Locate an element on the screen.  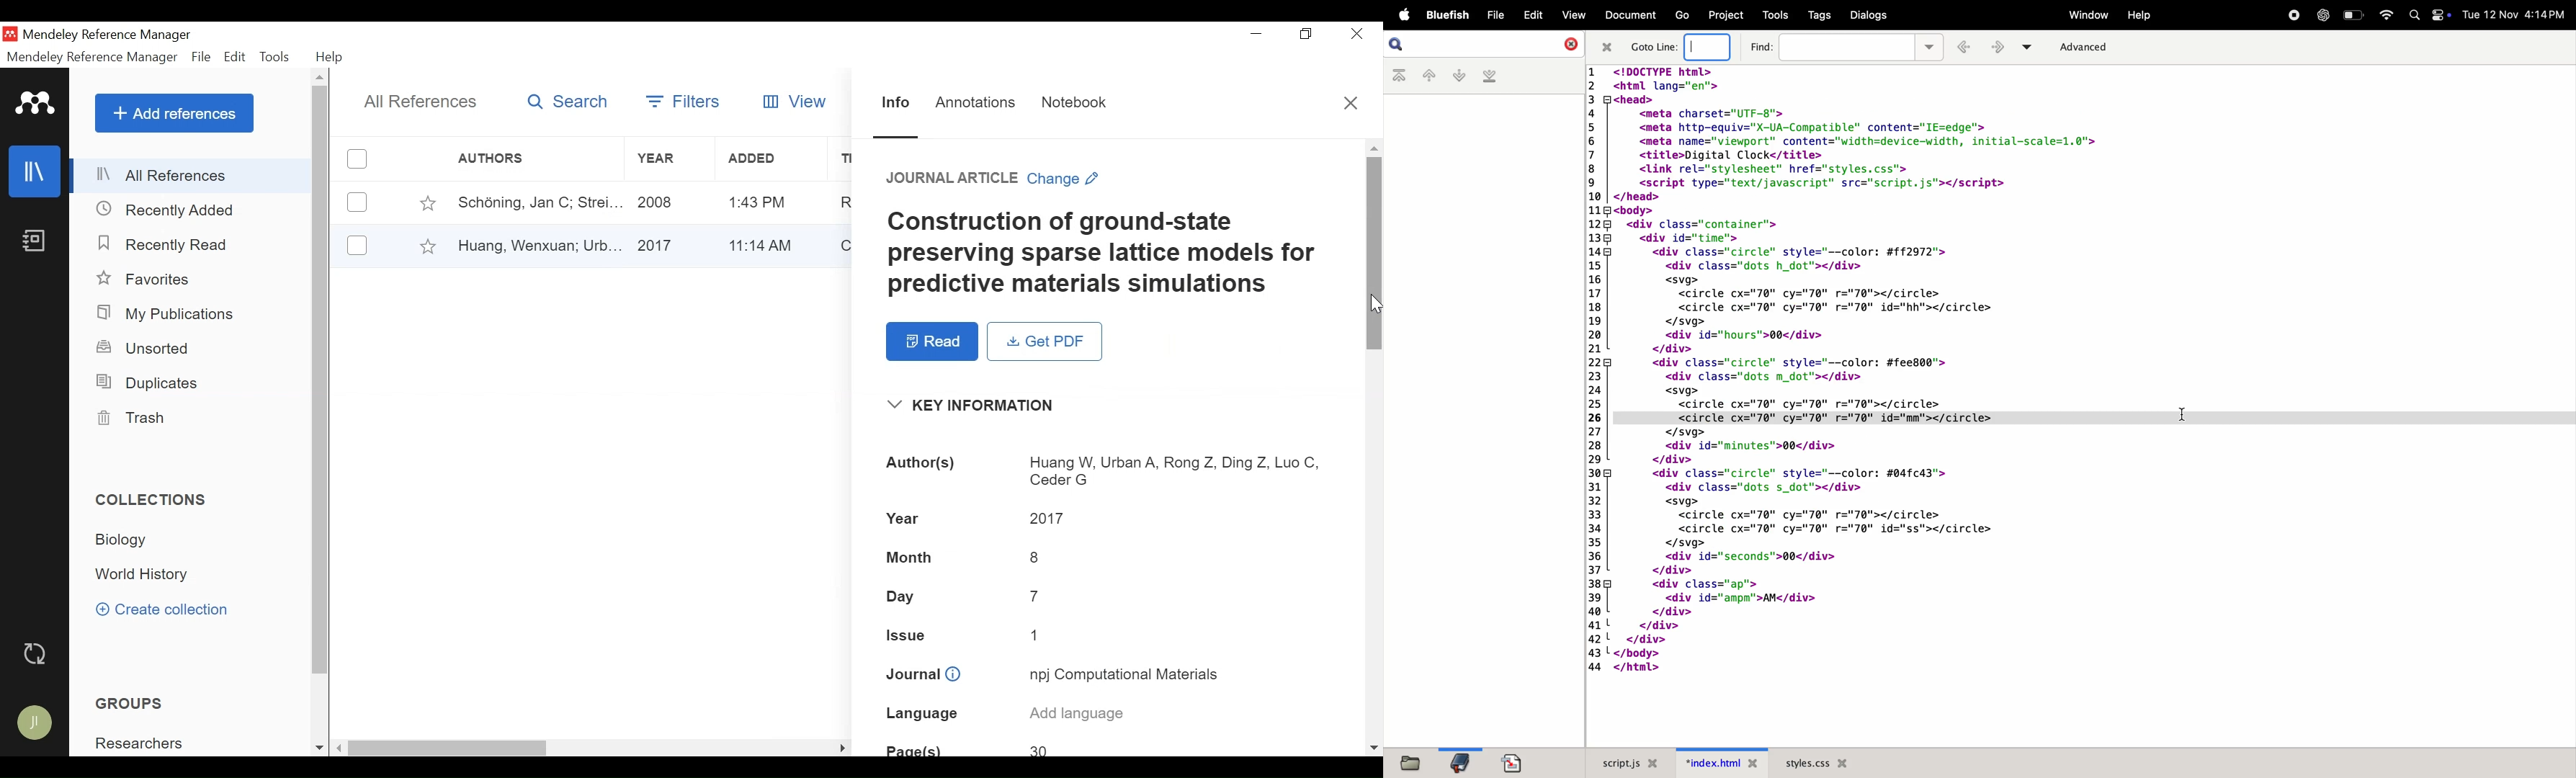
File is located at coordinates (201, 58).